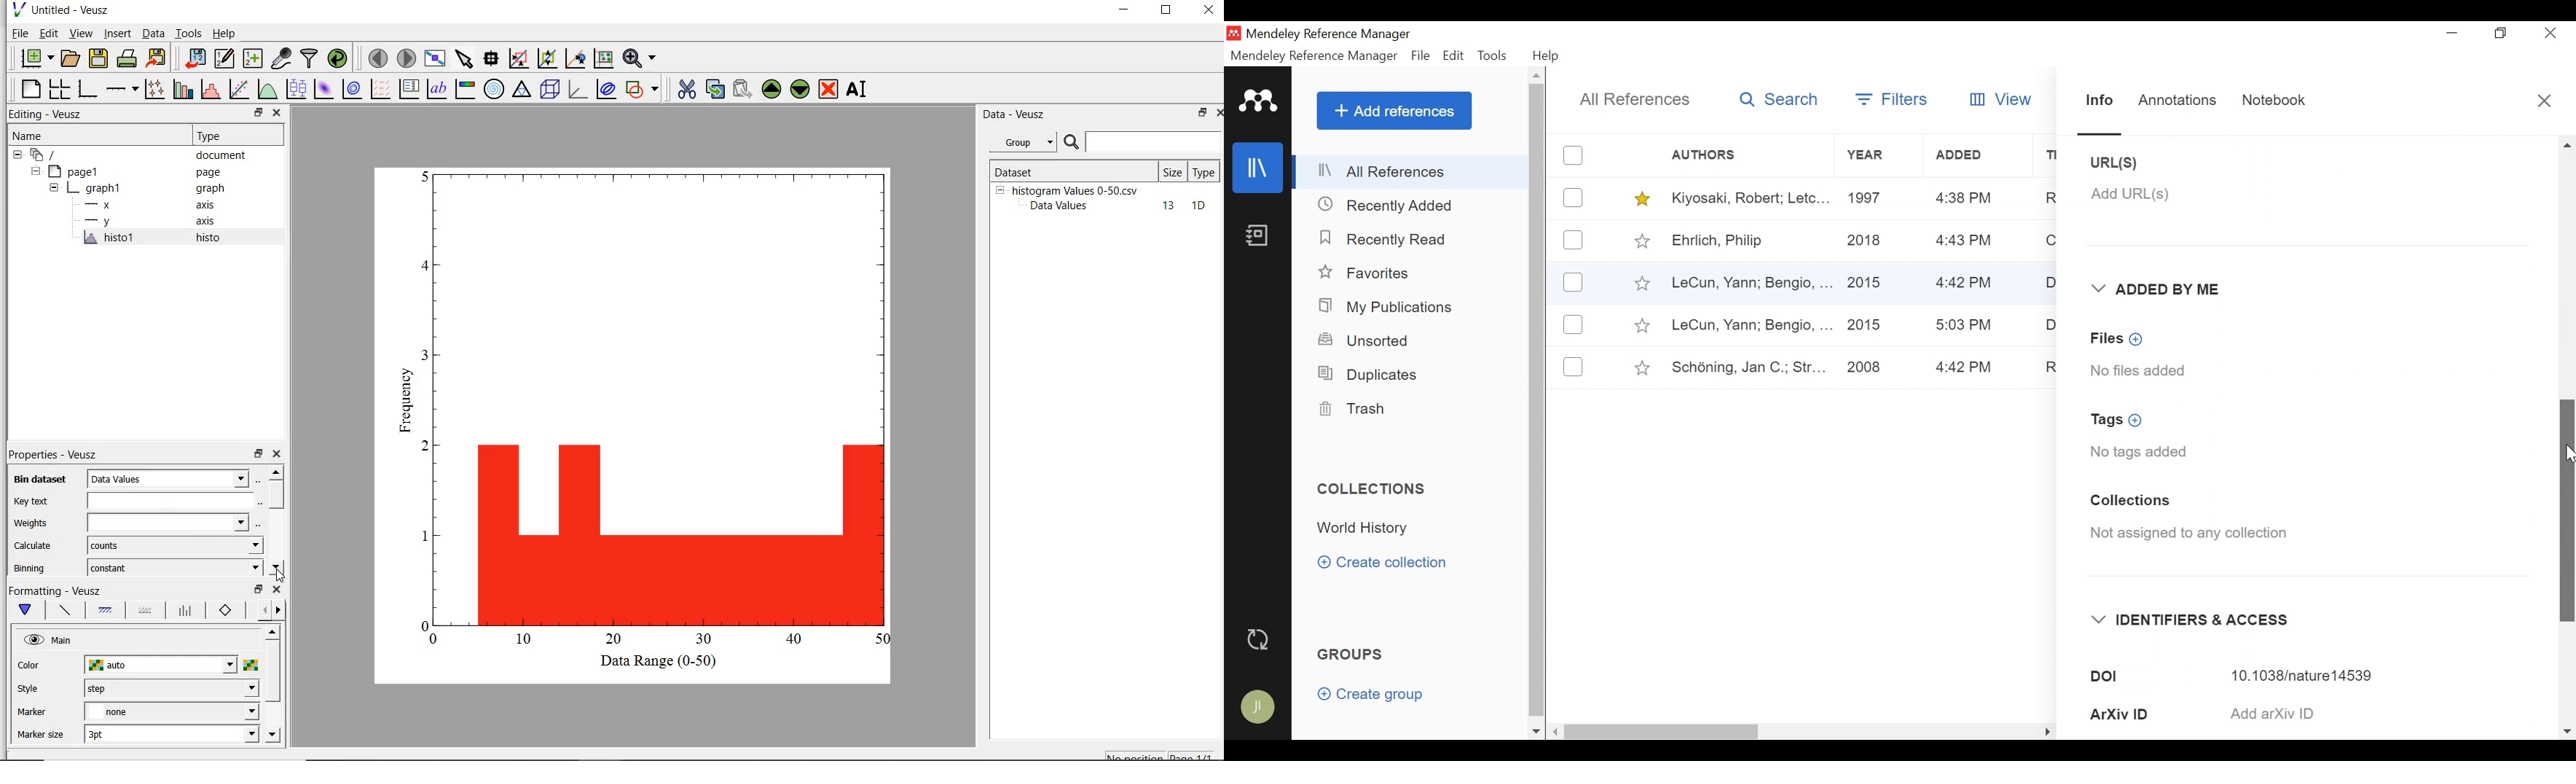  I want to click on Data Range (0-50), so click(661, 662).